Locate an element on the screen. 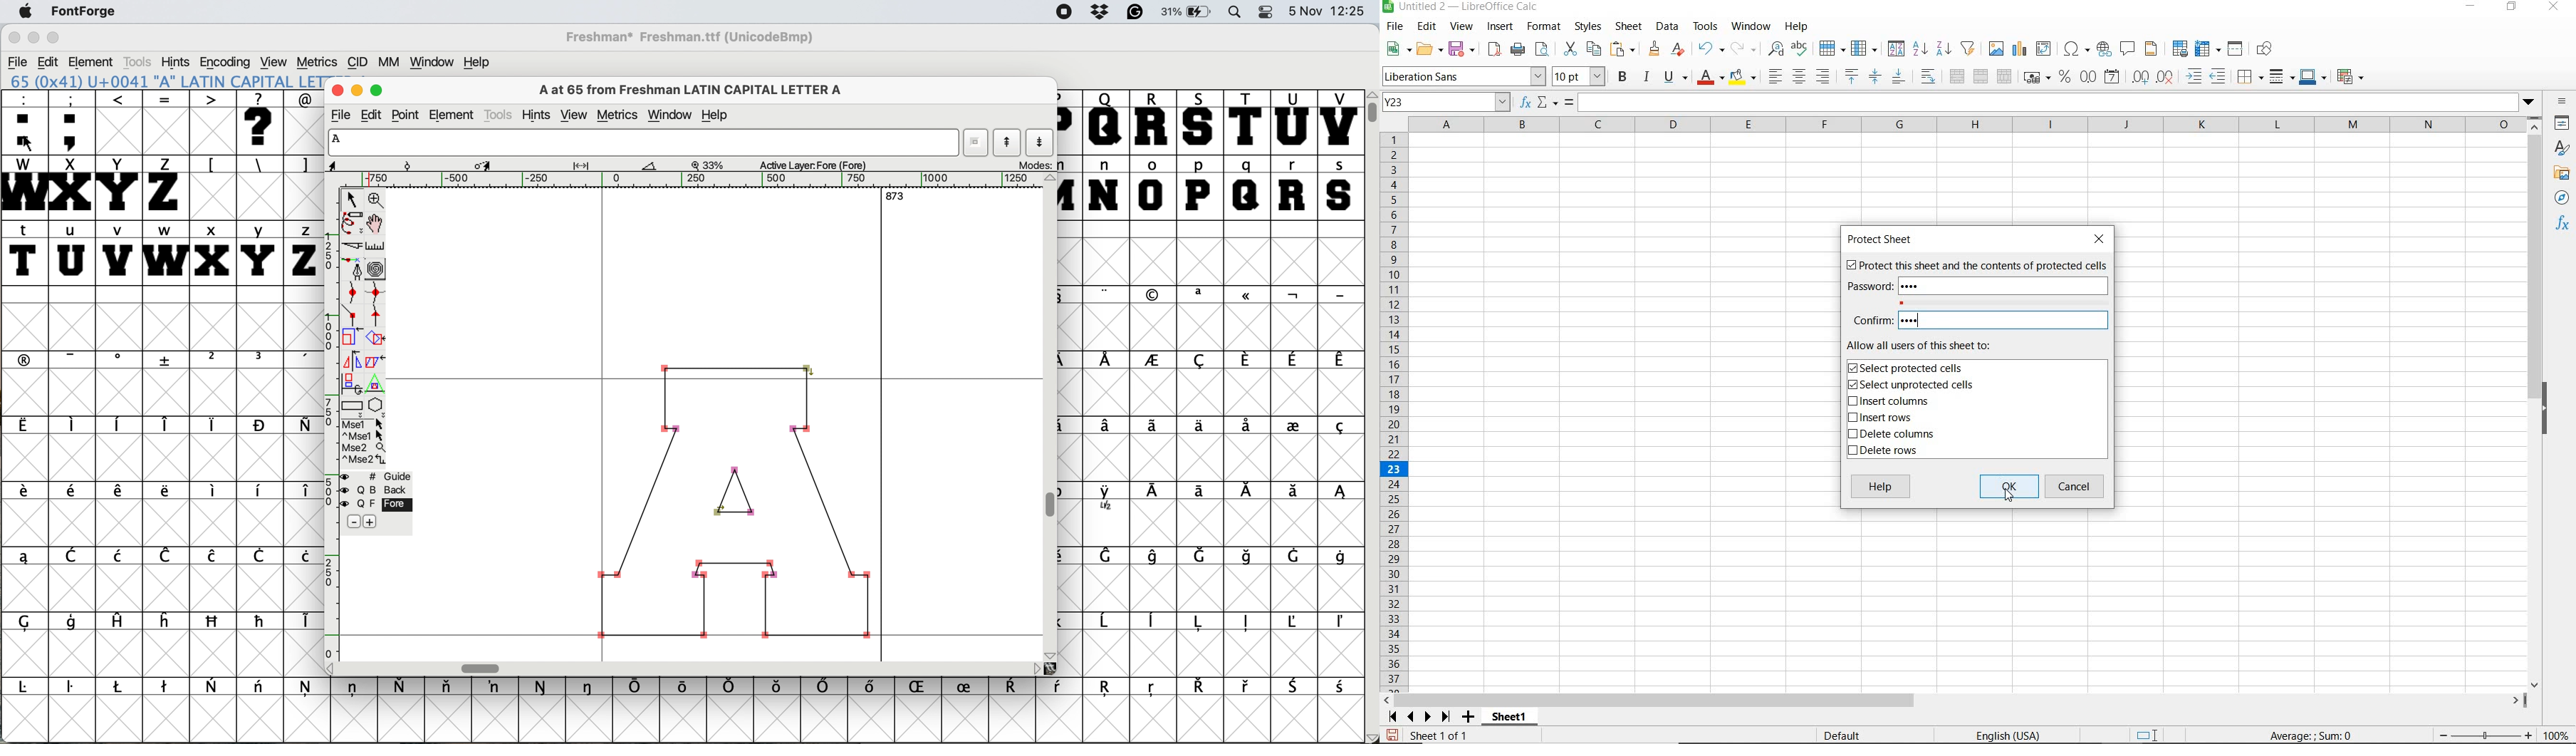 The height and width of the screenshot is (756, 2576). symbol is located at coordinates (214, 425).